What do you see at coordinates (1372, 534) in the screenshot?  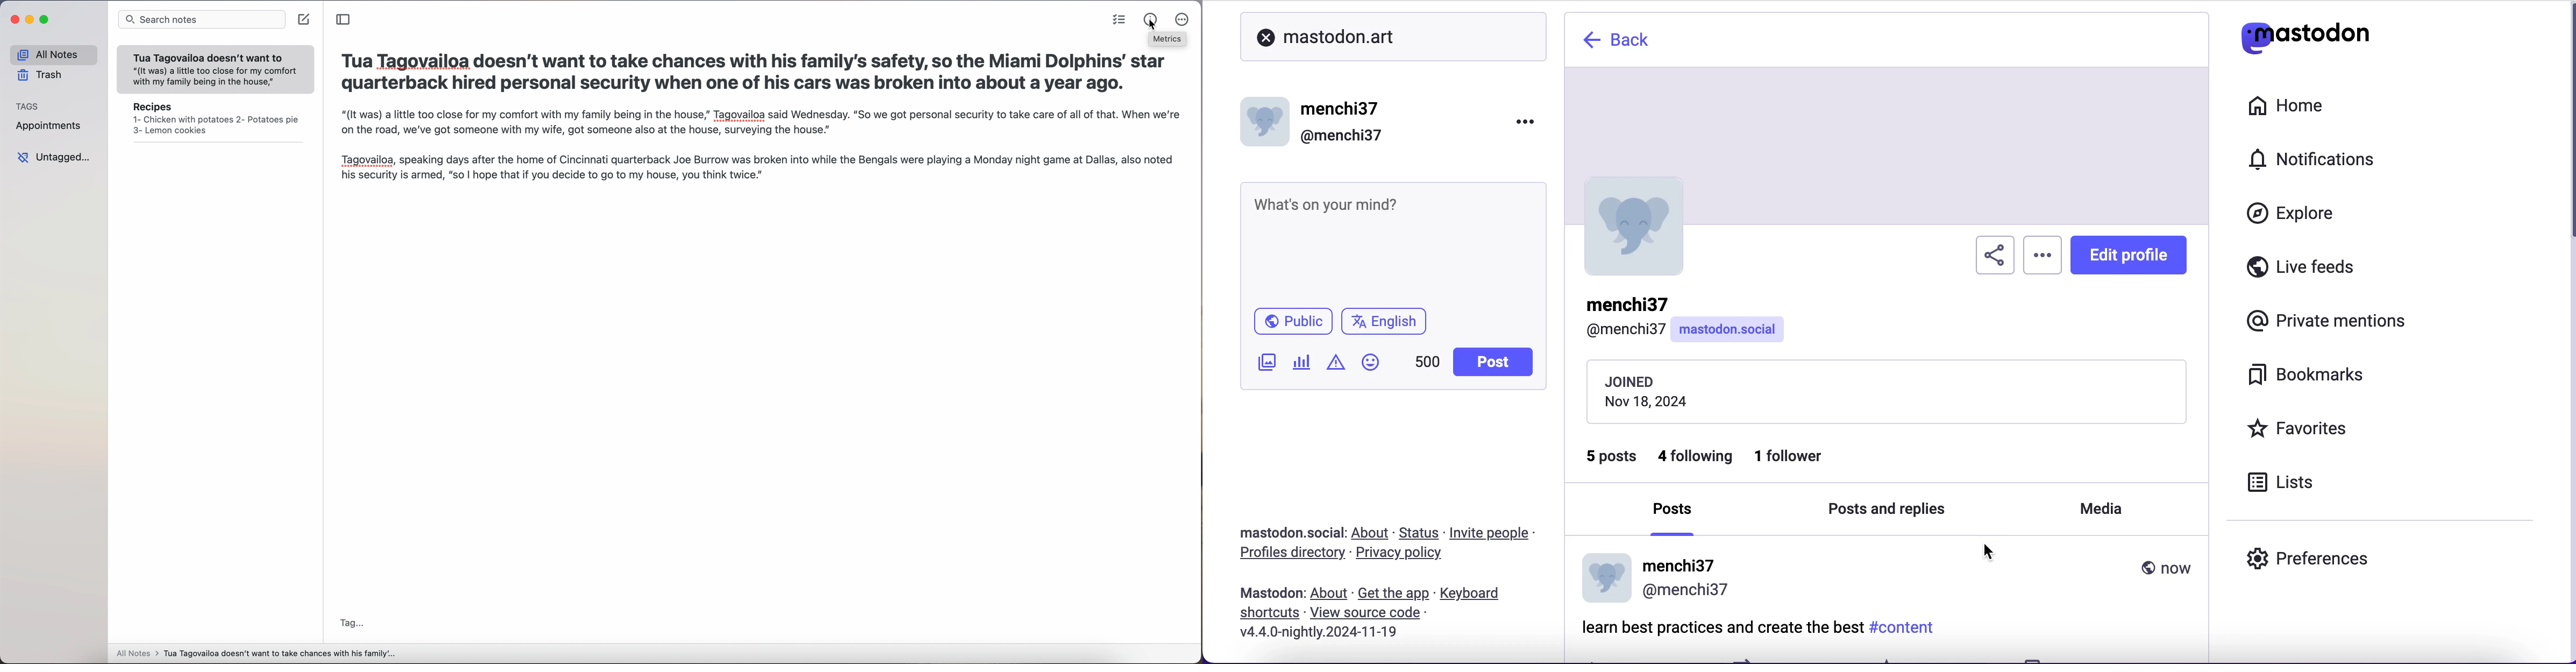 I see `about` at bounding box center [1372, 534].